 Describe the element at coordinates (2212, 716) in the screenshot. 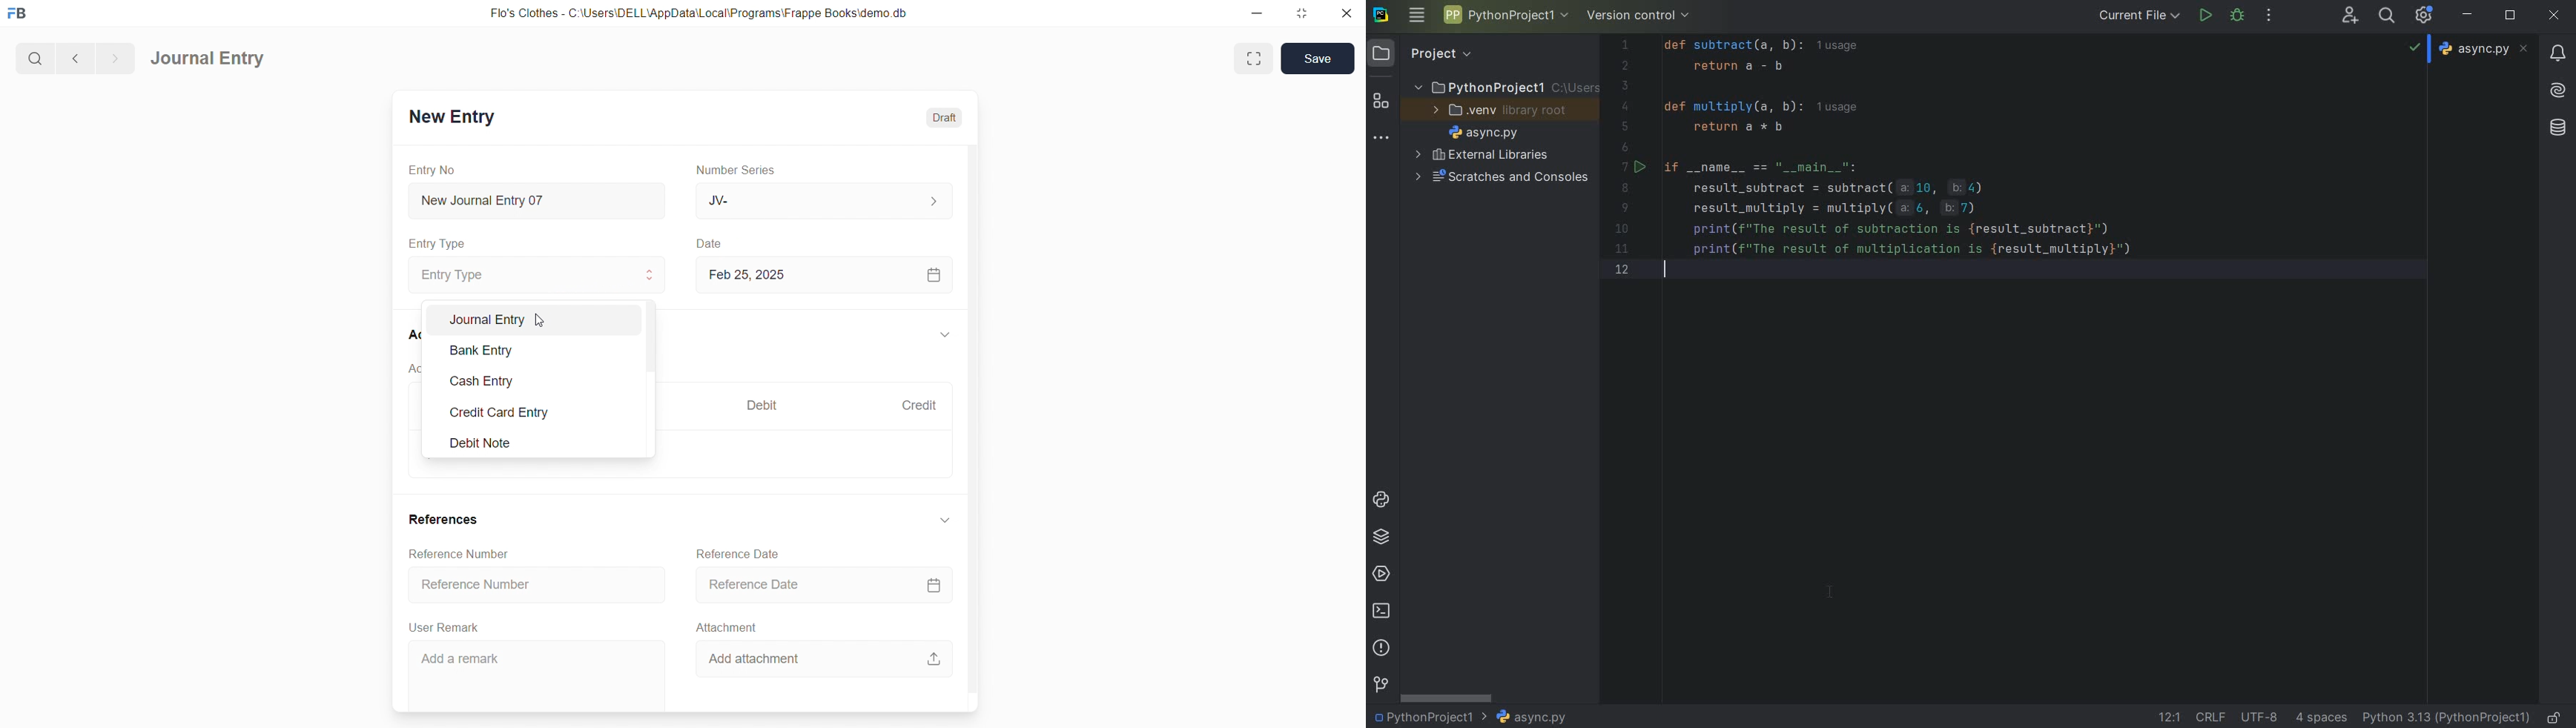

I see `line separator` at that location.